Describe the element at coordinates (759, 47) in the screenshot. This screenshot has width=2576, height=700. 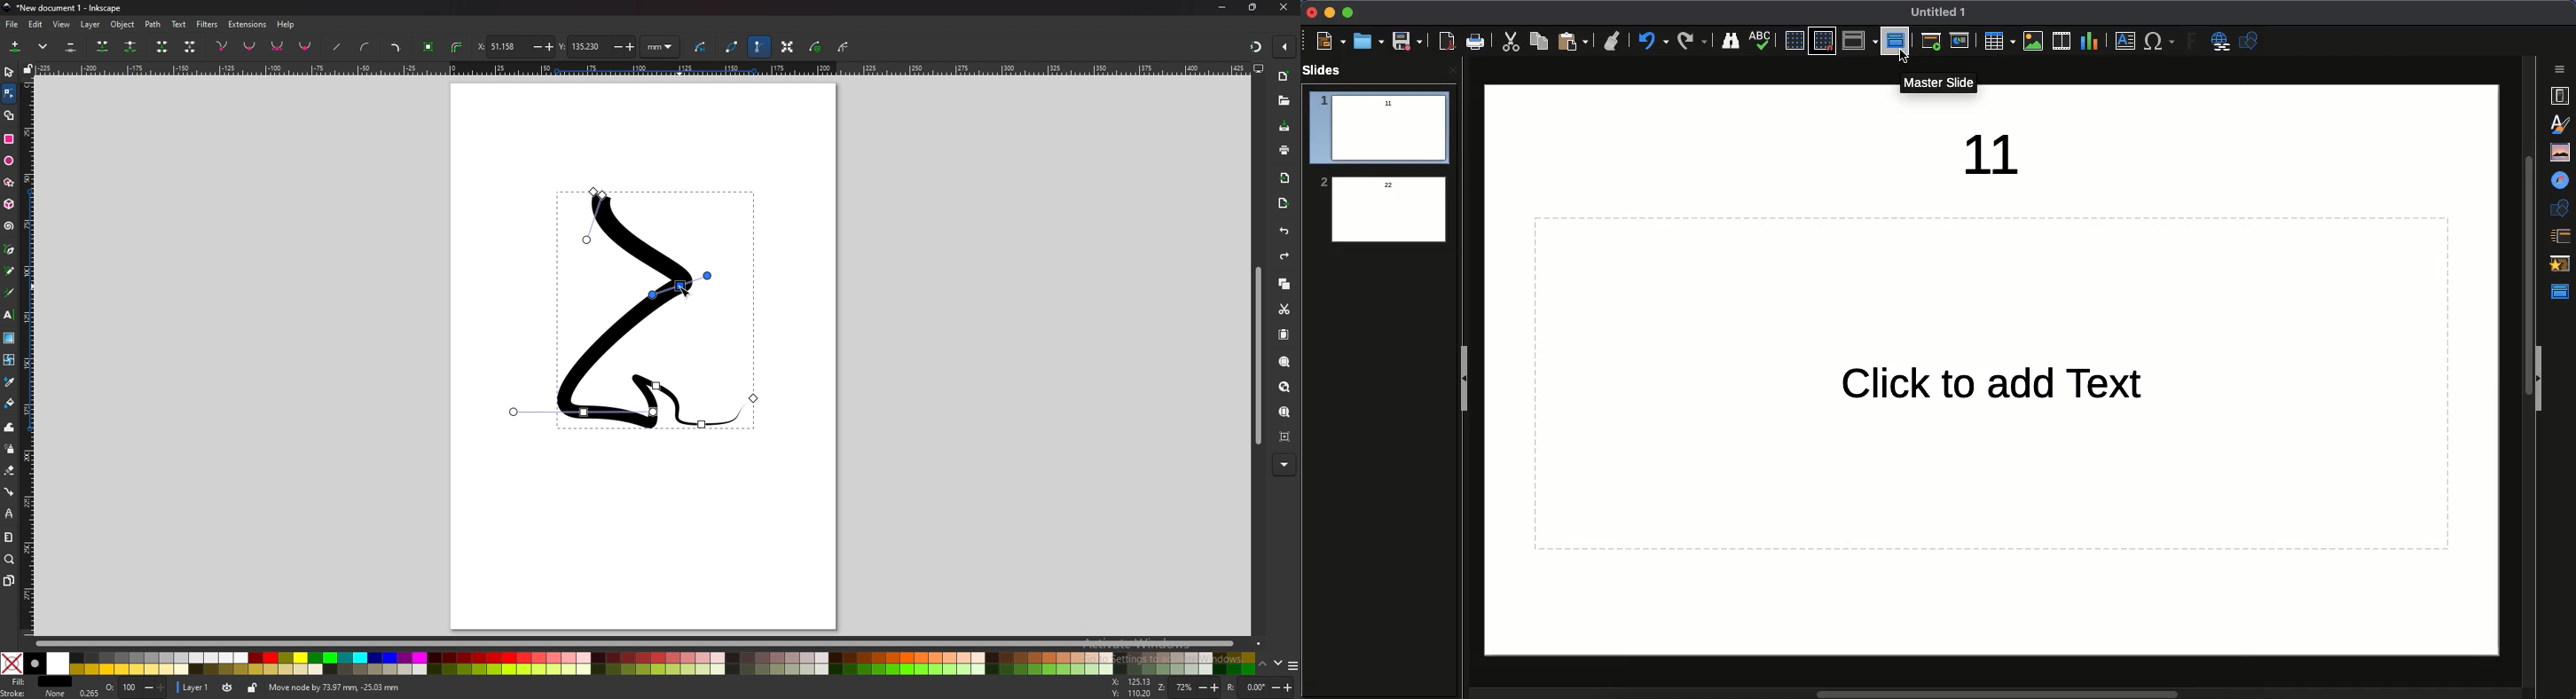
I see `show bezier handle` at that location.